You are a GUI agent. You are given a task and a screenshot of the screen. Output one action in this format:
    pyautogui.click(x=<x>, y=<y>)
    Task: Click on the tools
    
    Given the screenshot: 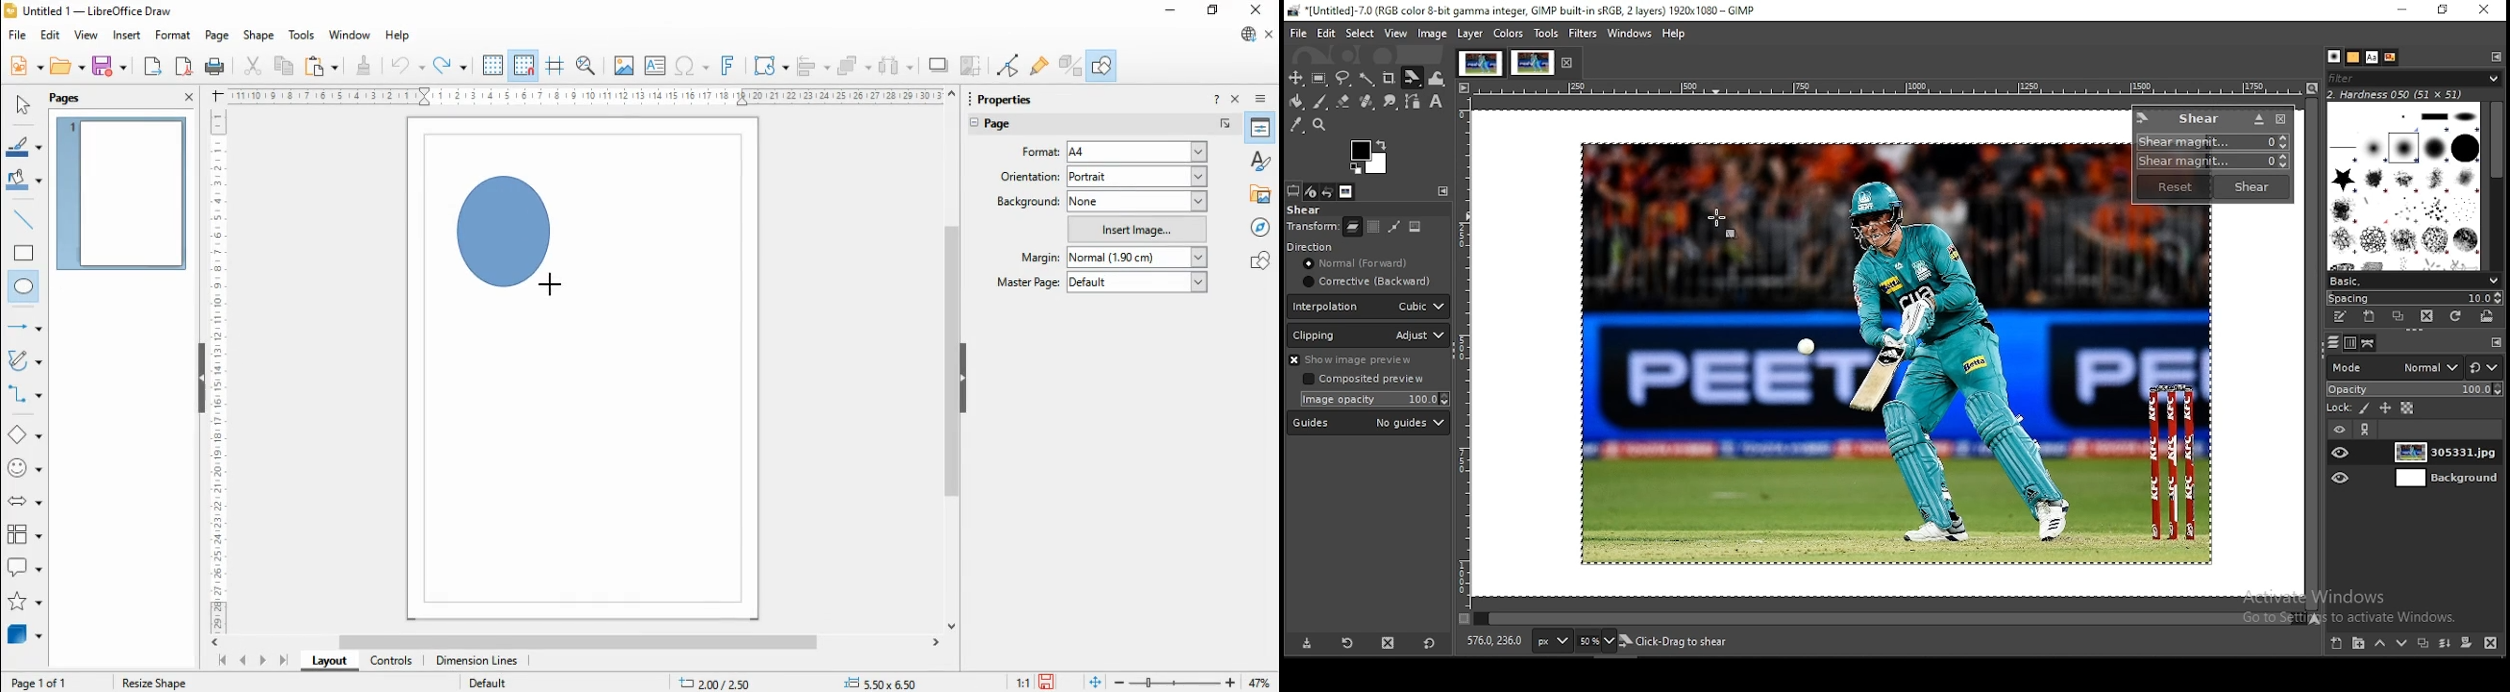 What is the action you would take?
    pyautogui.click(x=303, y=36)
    